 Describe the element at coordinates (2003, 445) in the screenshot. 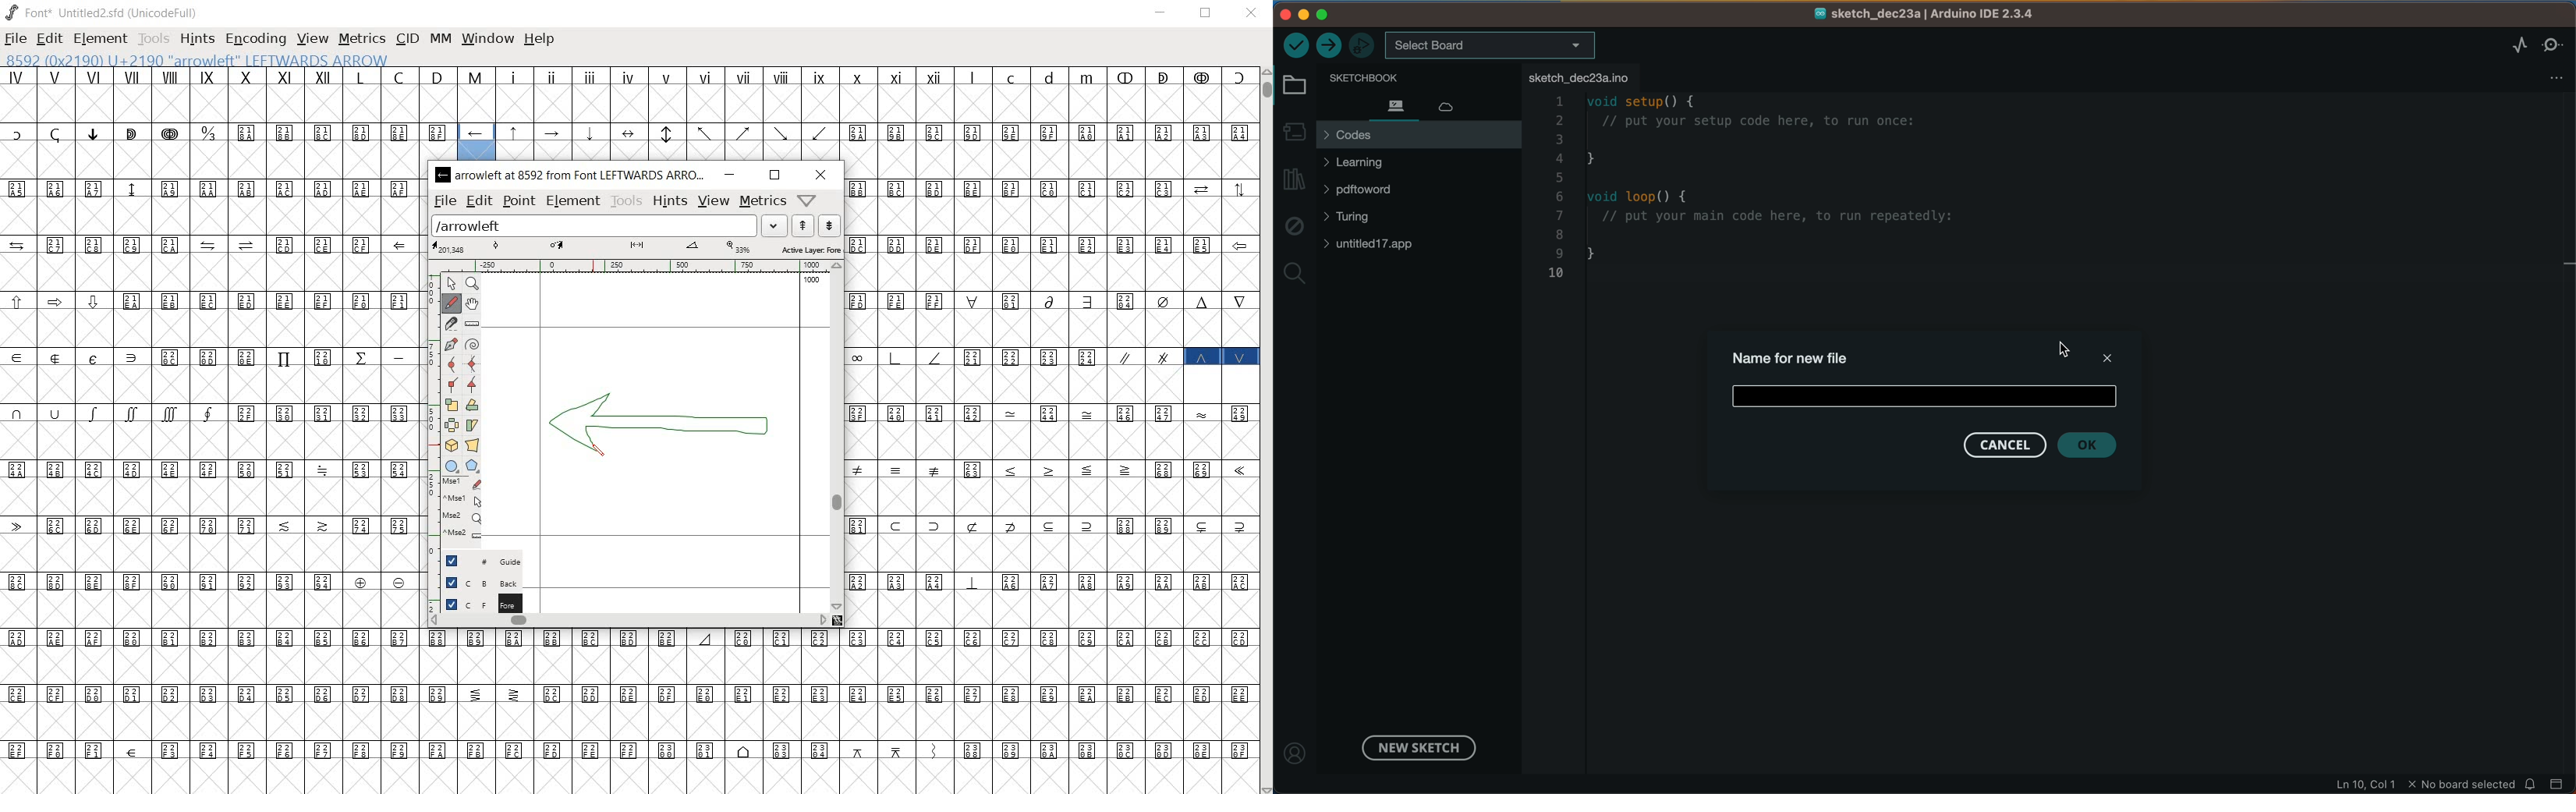

I see `cancel` at that location.